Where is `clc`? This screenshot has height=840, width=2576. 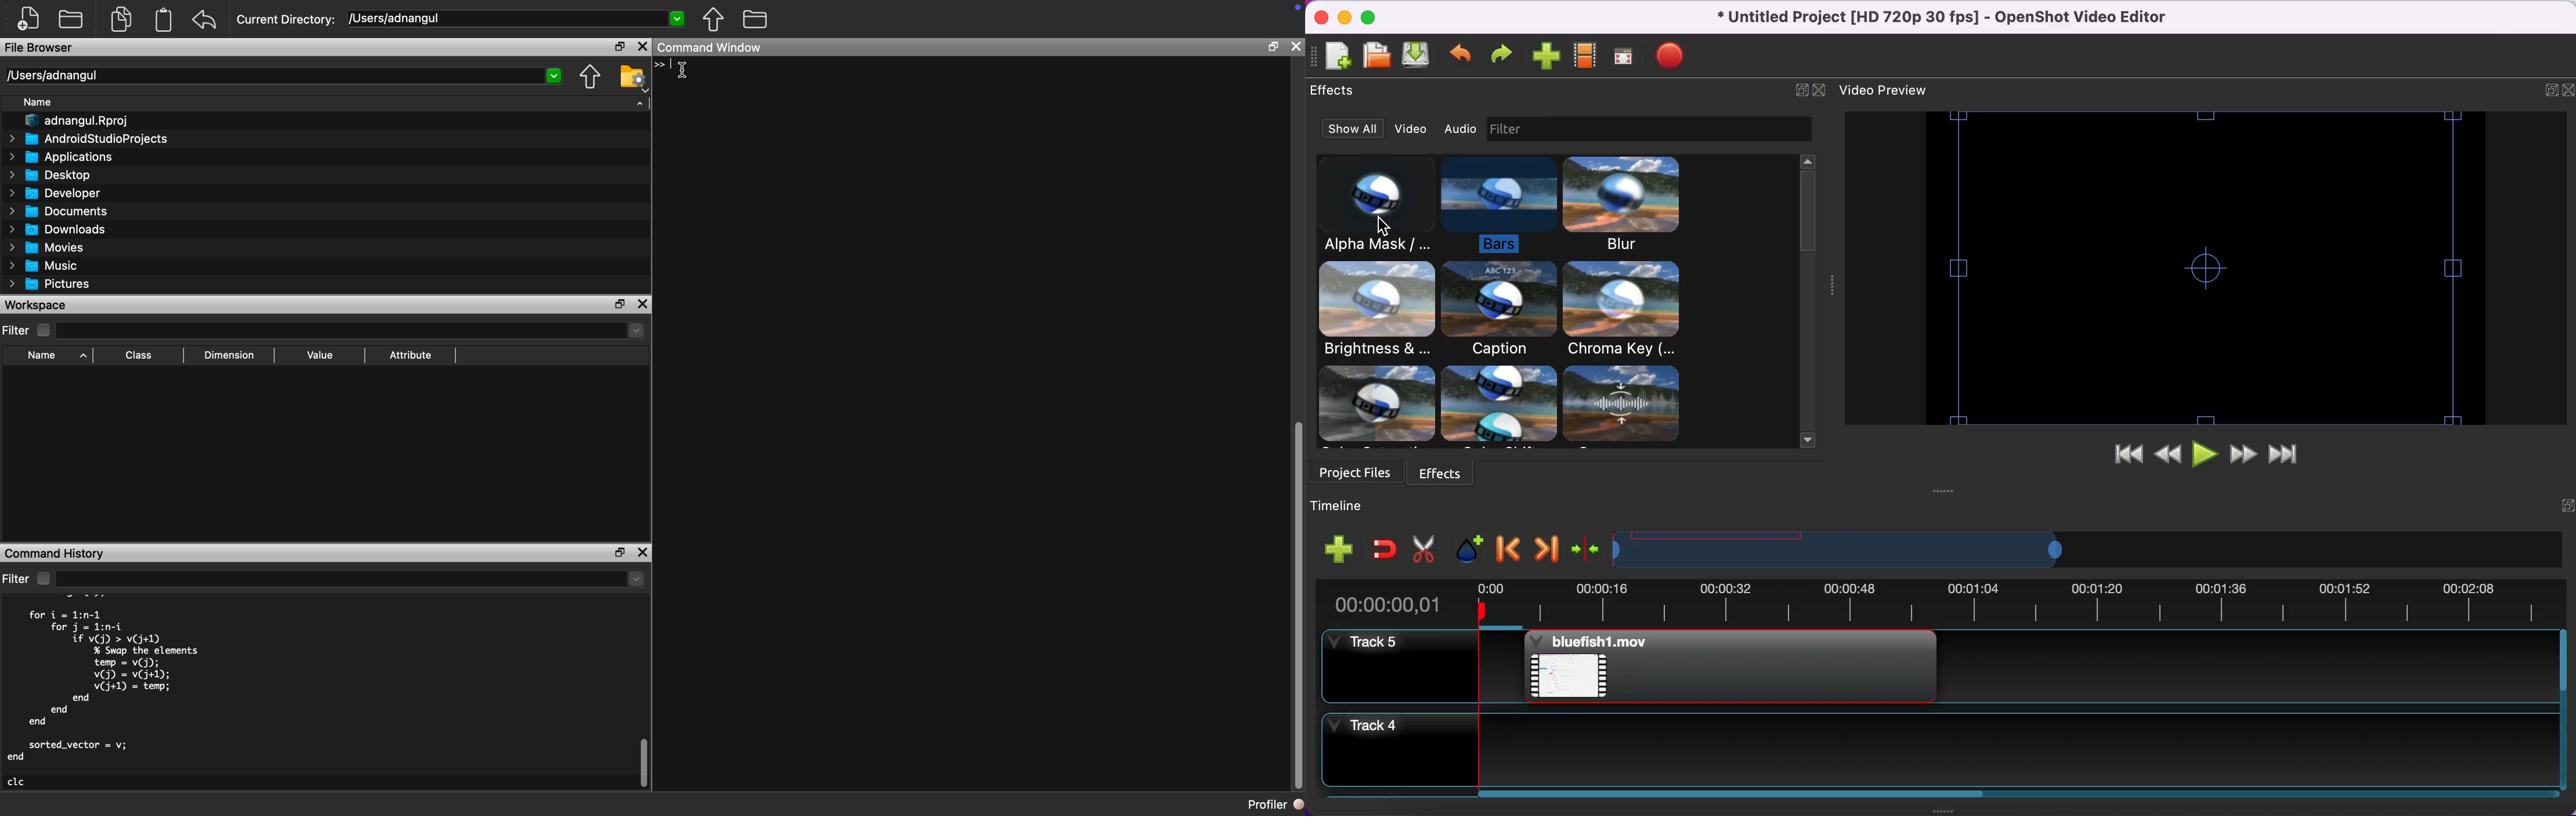 clc is located at coordinates (17, 782).